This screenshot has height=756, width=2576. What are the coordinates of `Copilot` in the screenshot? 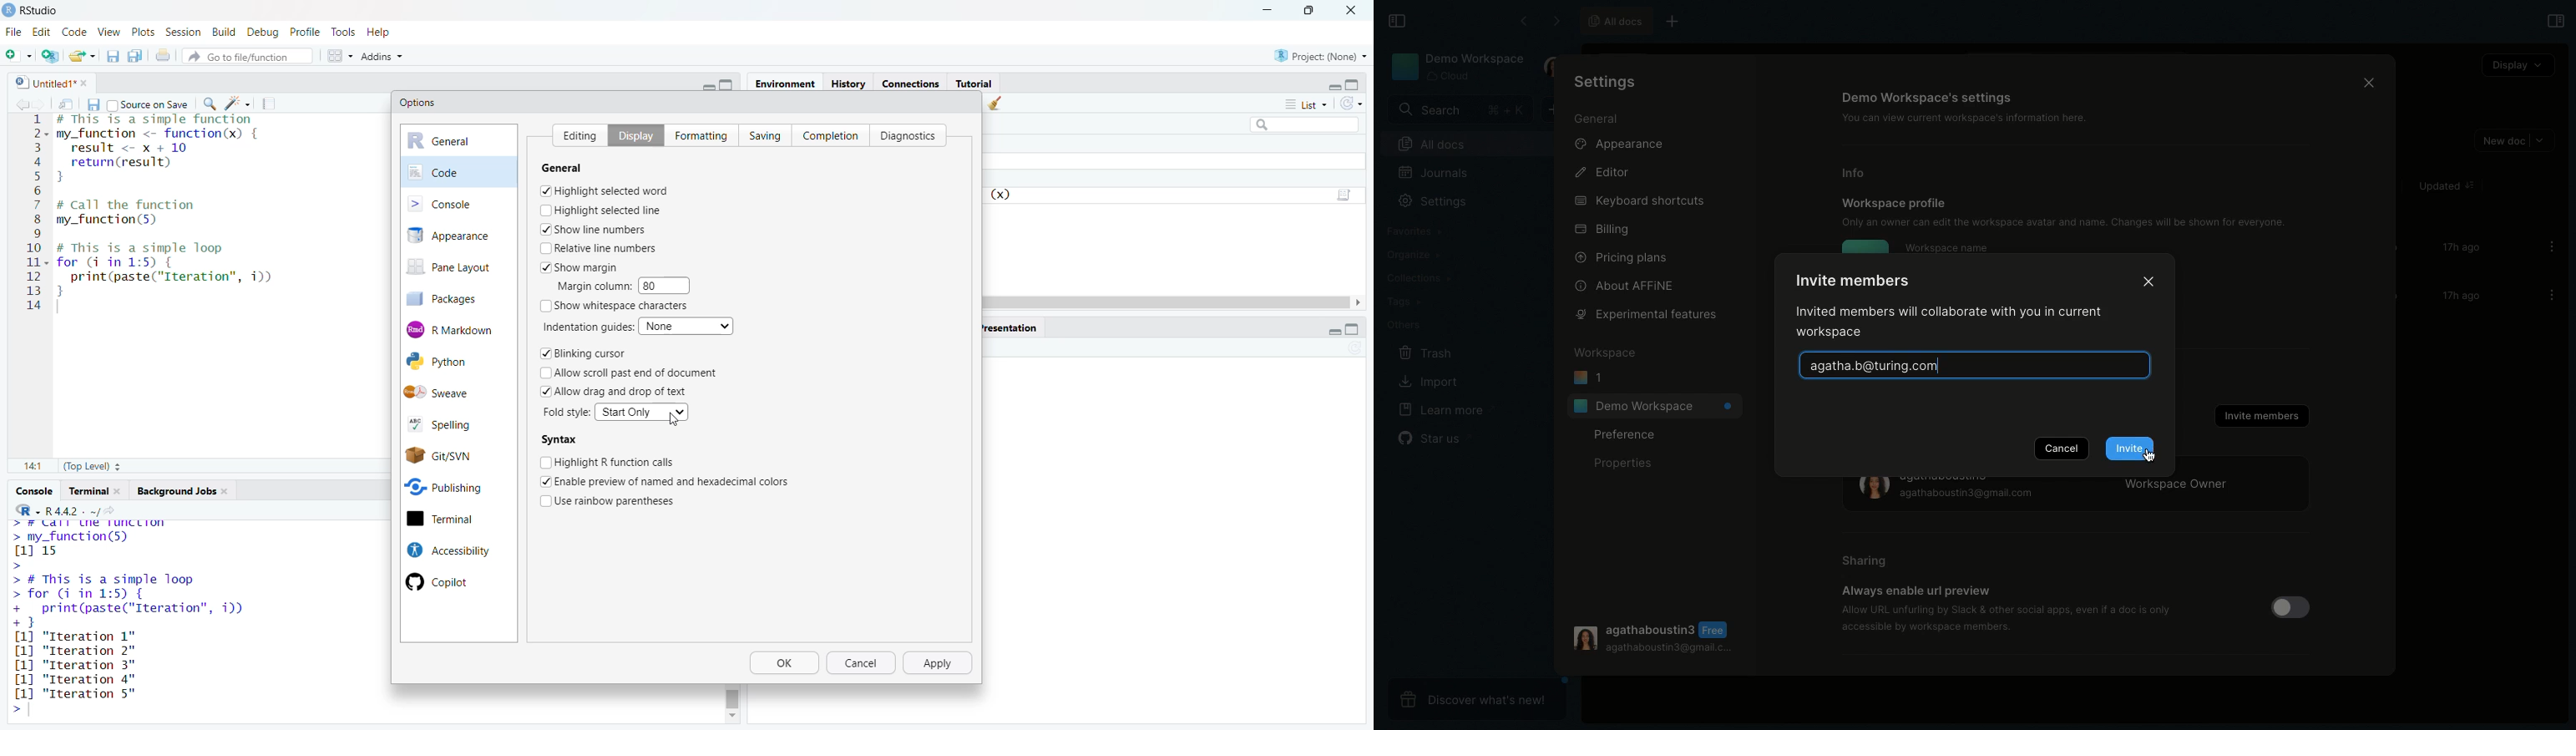 It's located at (445, 583).